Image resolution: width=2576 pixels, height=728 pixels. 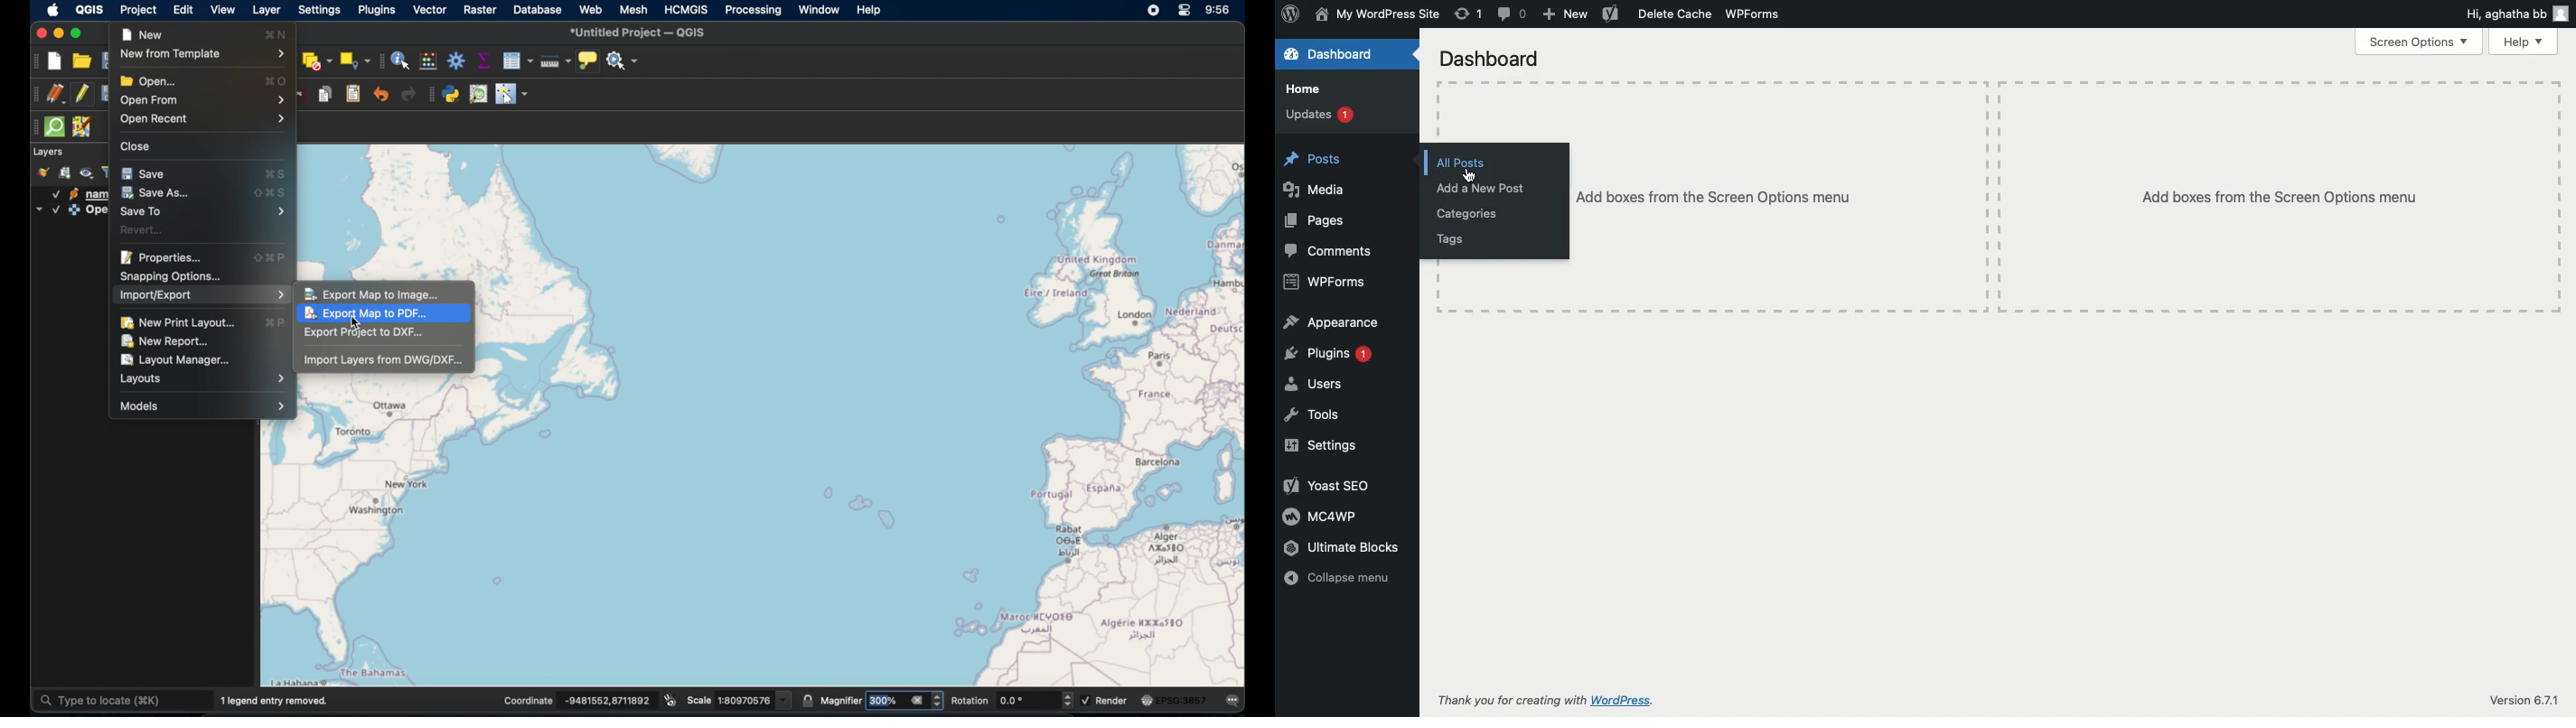 I want to click on undo, so click(x=381, y=94).